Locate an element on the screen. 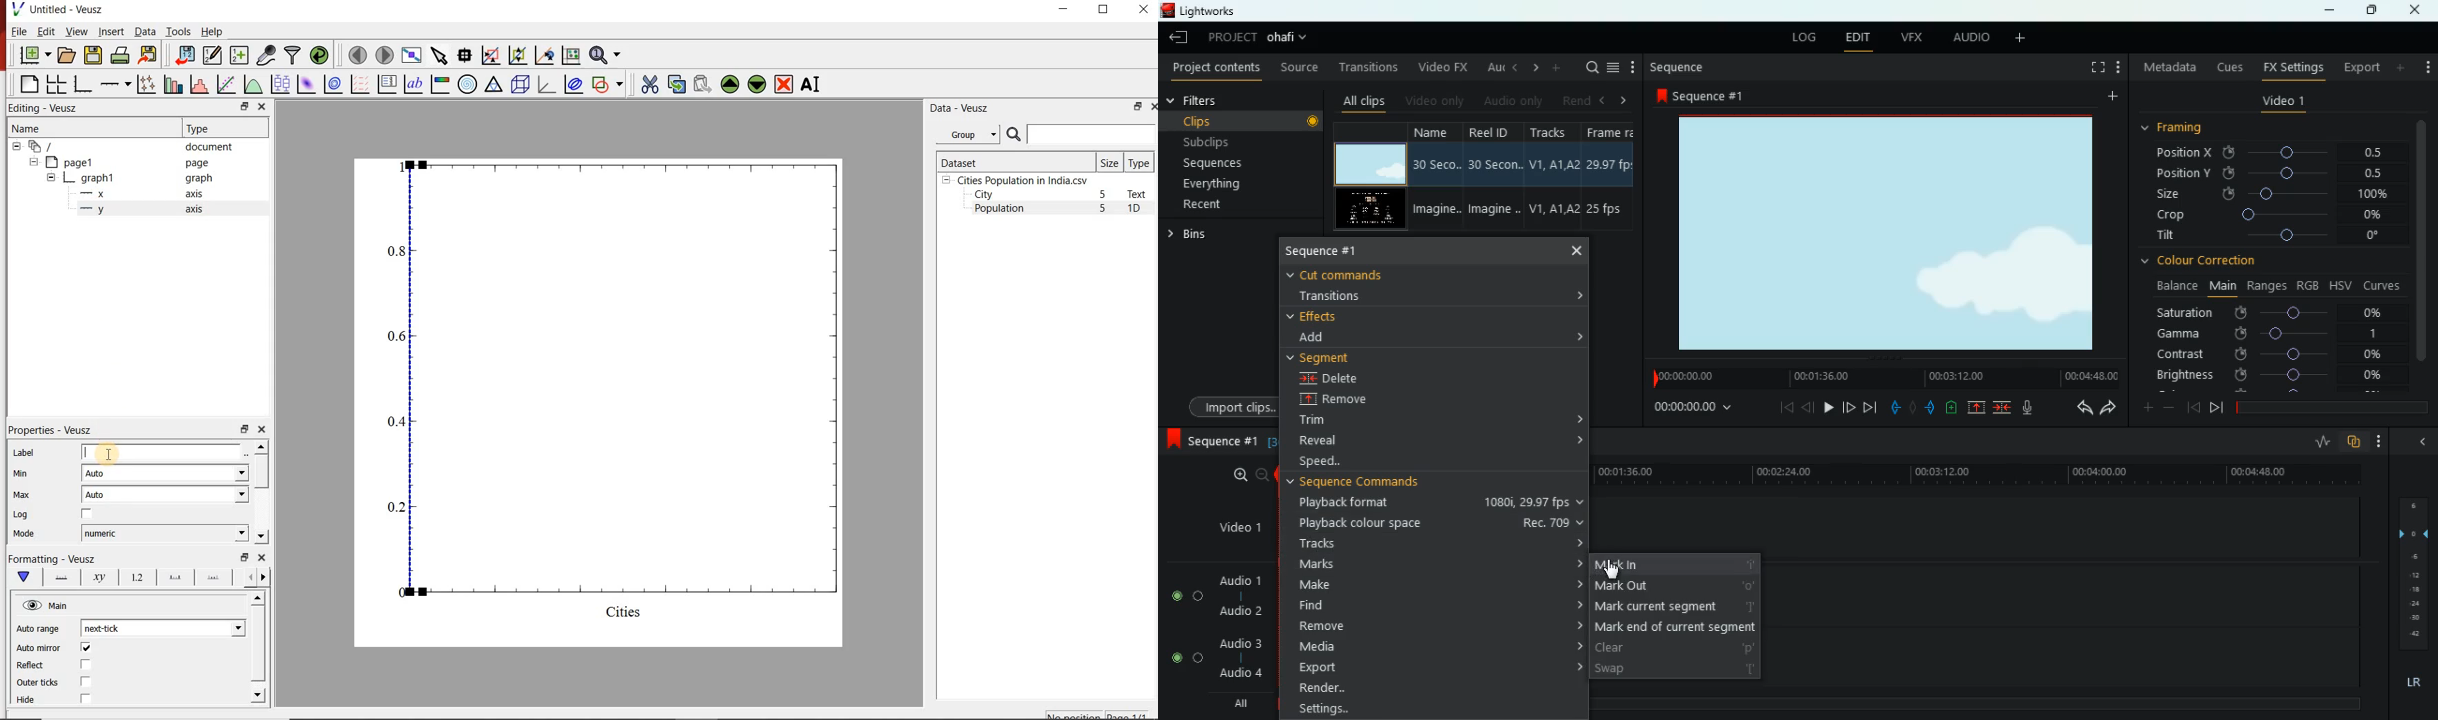 The height and width of the screenshot is (728, 2464). image color bar is located at coordinates (440, 84).